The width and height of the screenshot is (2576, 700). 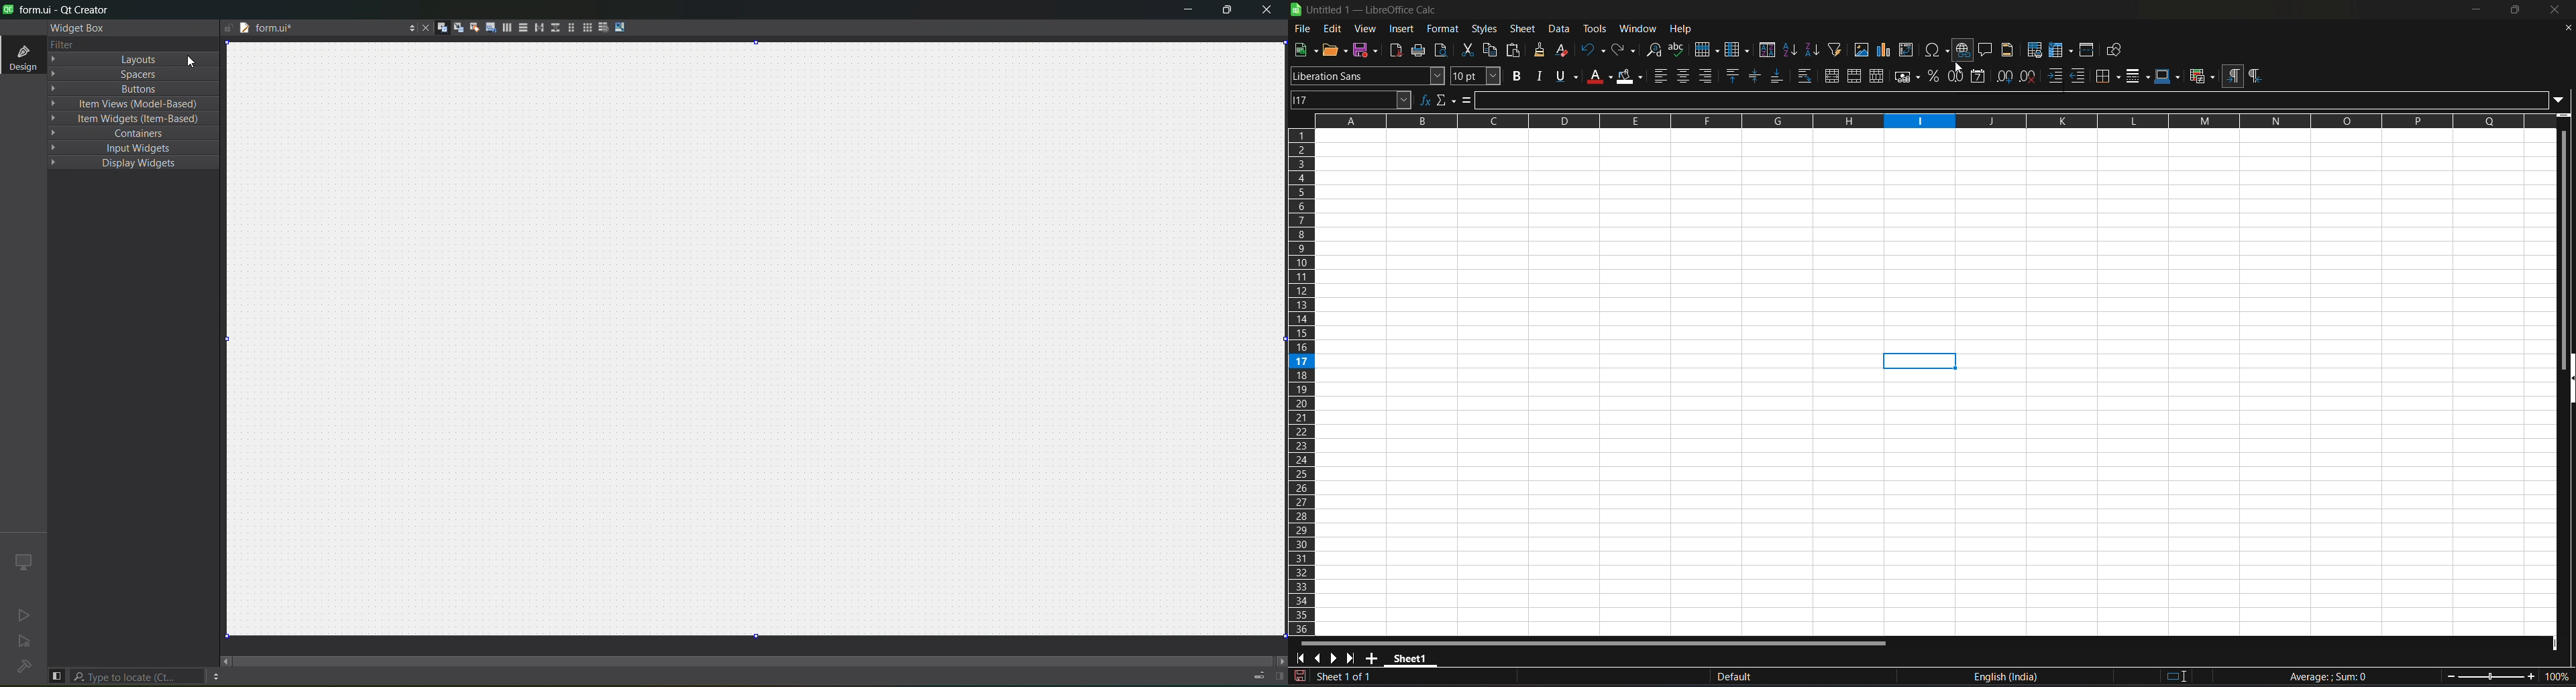 What do you see at coordinates (1467, 49) in the screenshot?
I see `cut` at bounding box center [1467, 49].